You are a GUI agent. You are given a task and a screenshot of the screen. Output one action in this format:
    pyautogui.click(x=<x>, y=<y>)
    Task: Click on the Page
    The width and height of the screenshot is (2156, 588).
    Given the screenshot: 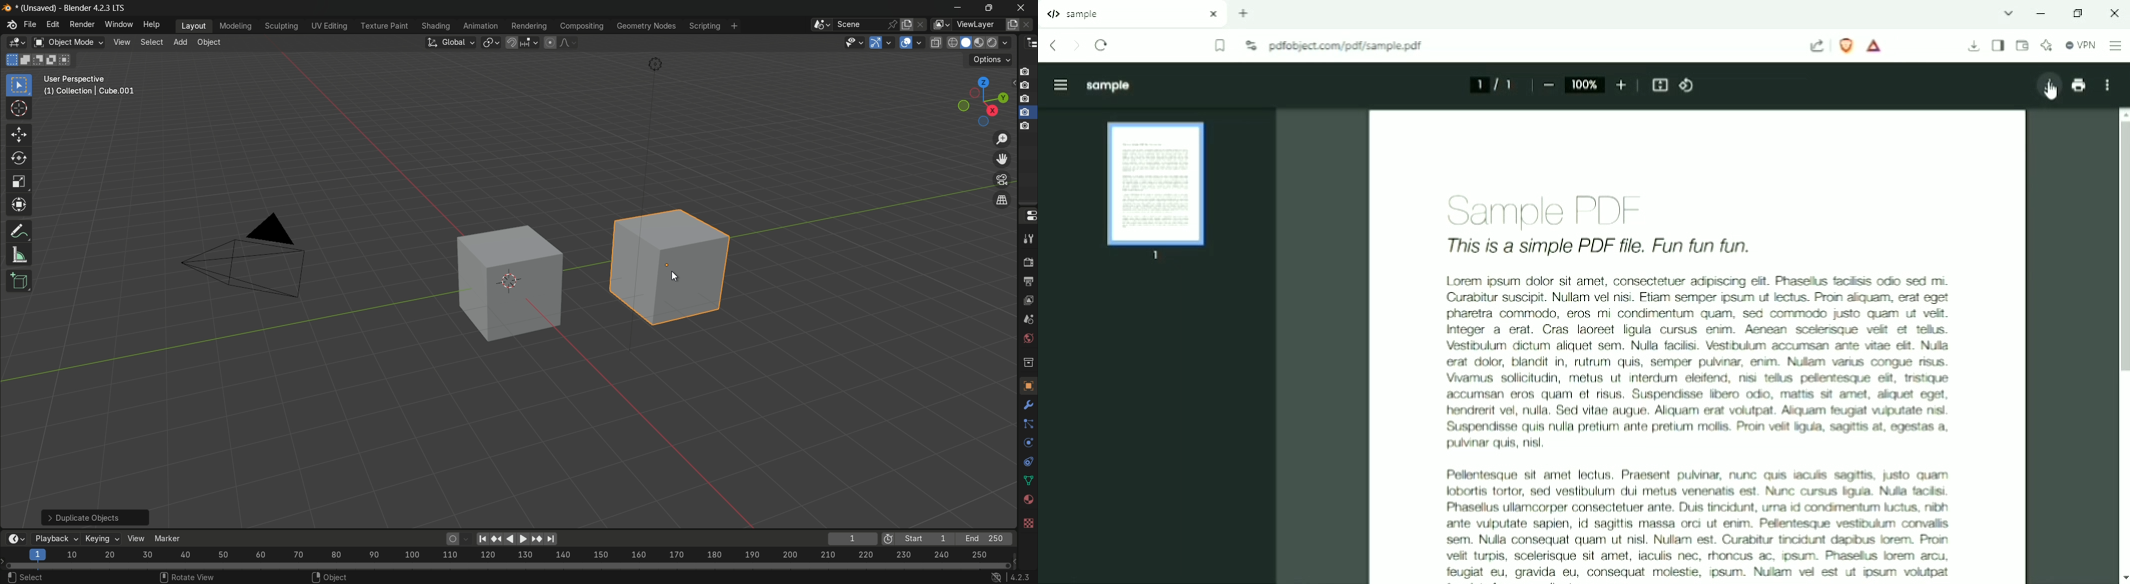 What is the action you would take?
    pyautogui.click(x=1157, y=192)
    